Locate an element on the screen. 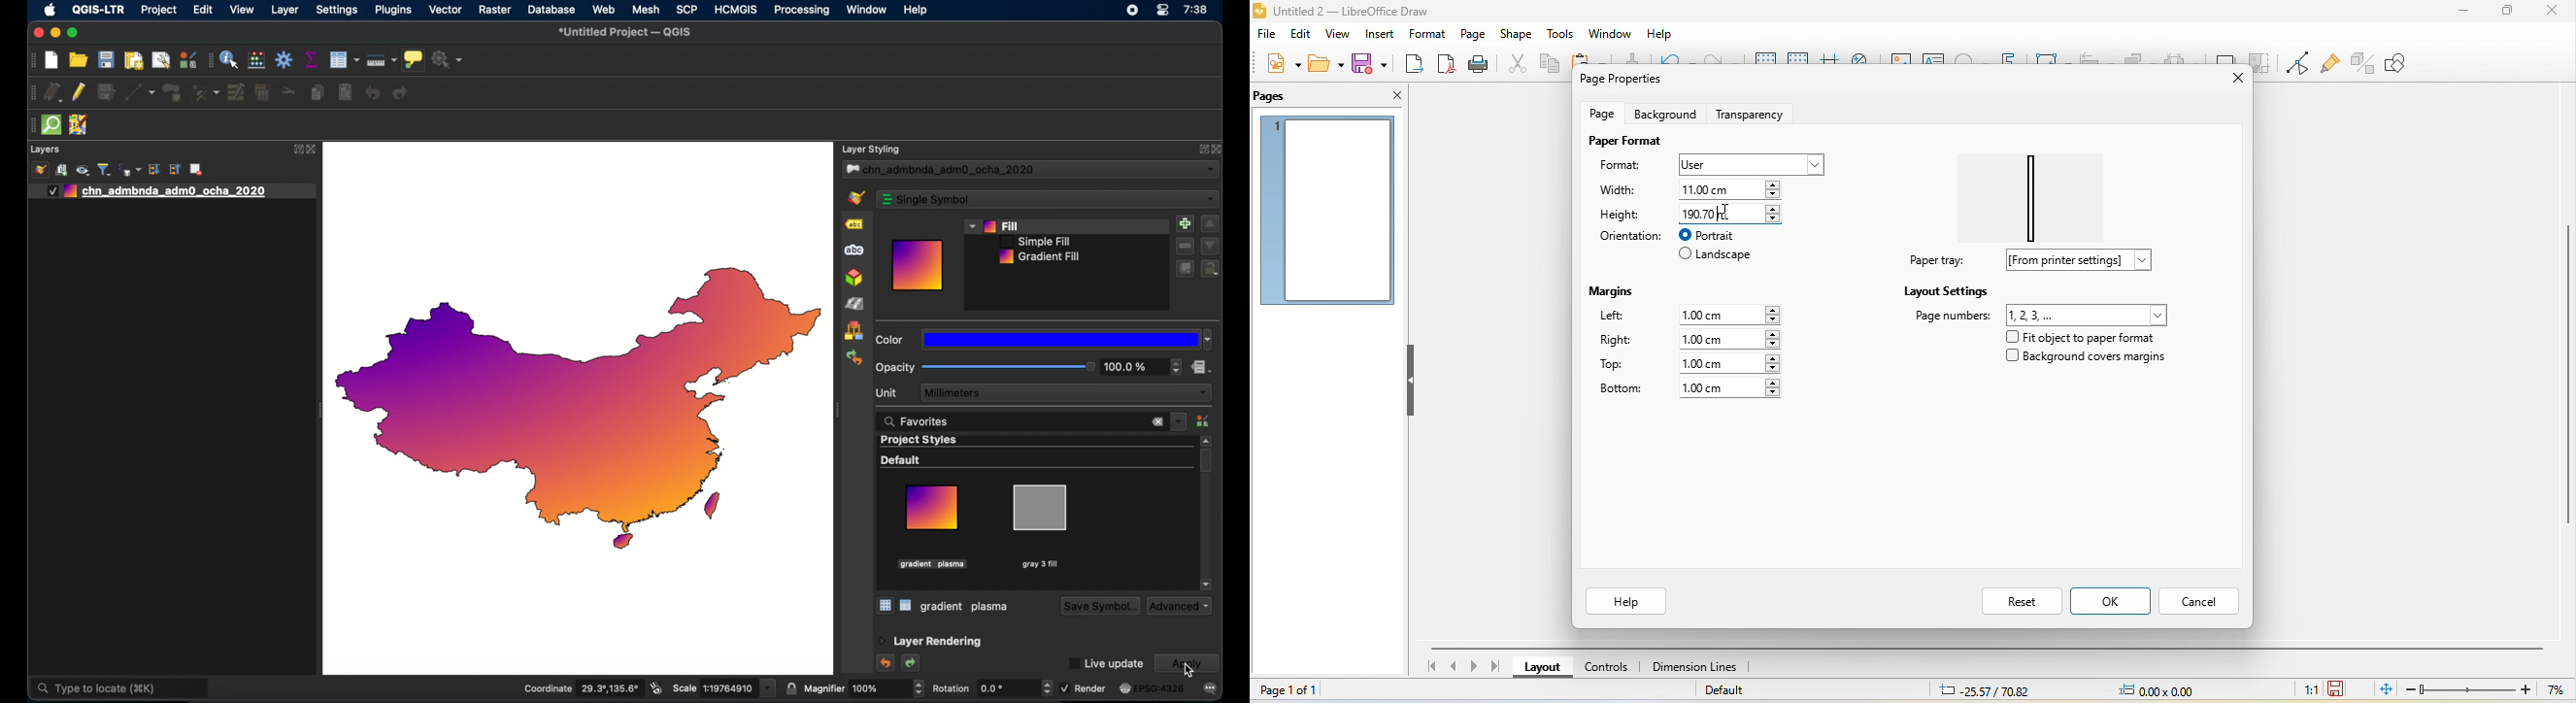  paper is located at coordinates (2038, 191).